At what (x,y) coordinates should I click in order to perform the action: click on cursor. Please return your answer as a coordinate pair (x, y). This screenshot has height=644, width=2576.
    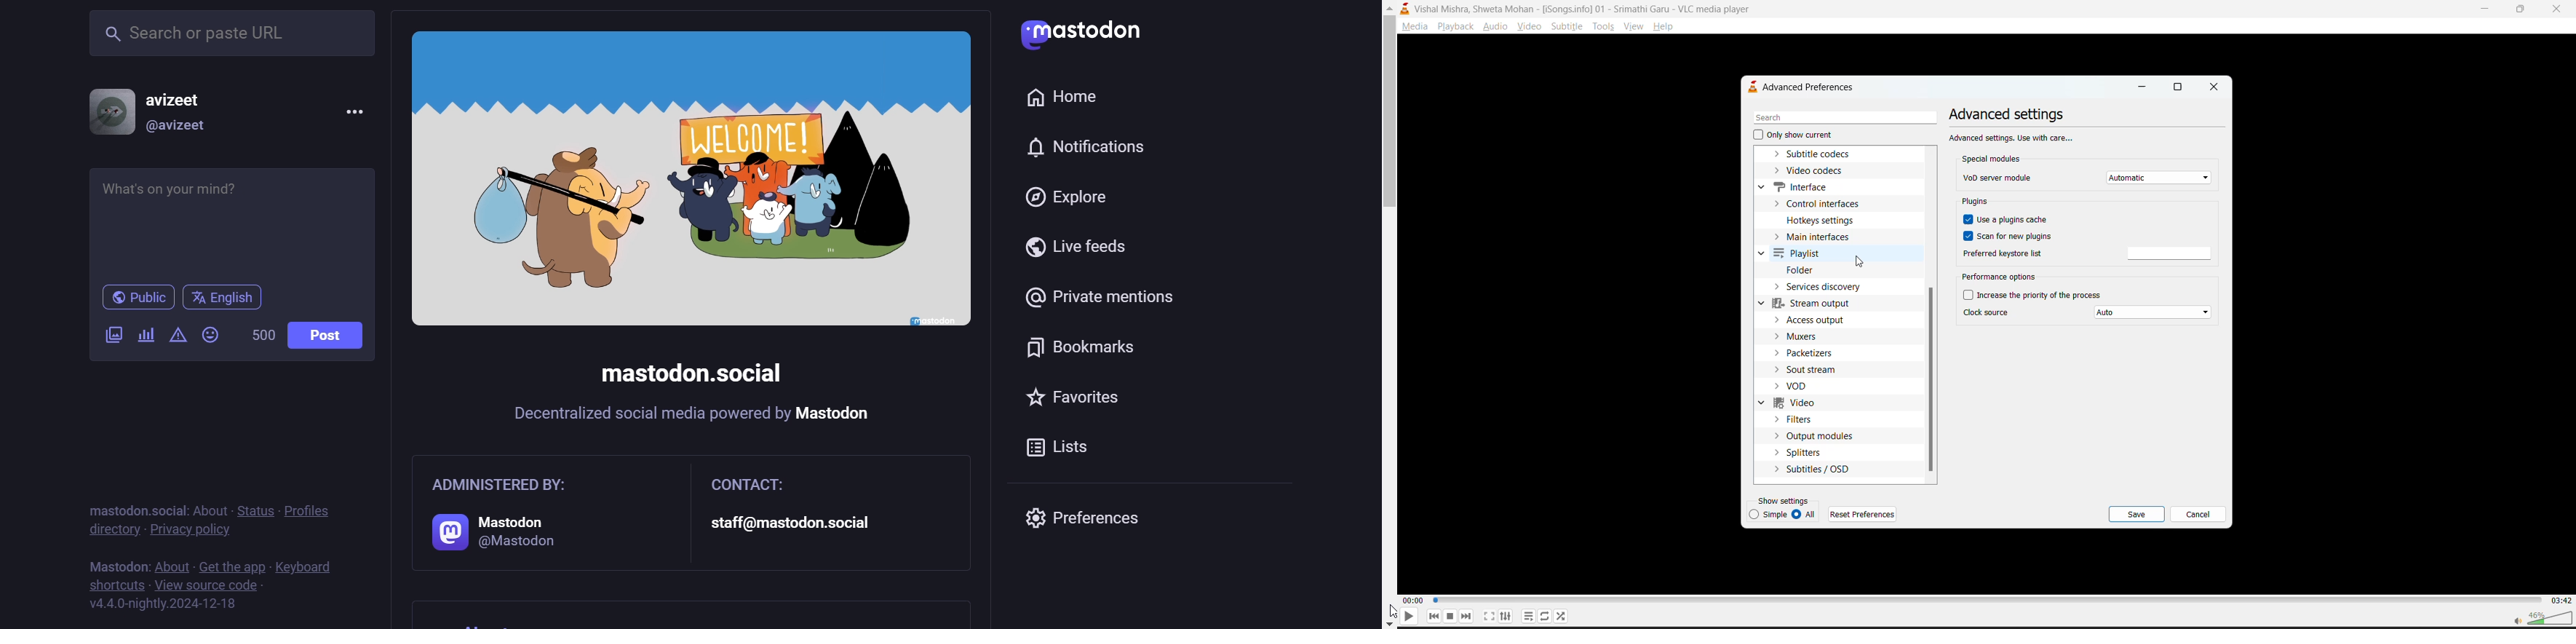
    Looking at the image, I should click on (1861, 262).